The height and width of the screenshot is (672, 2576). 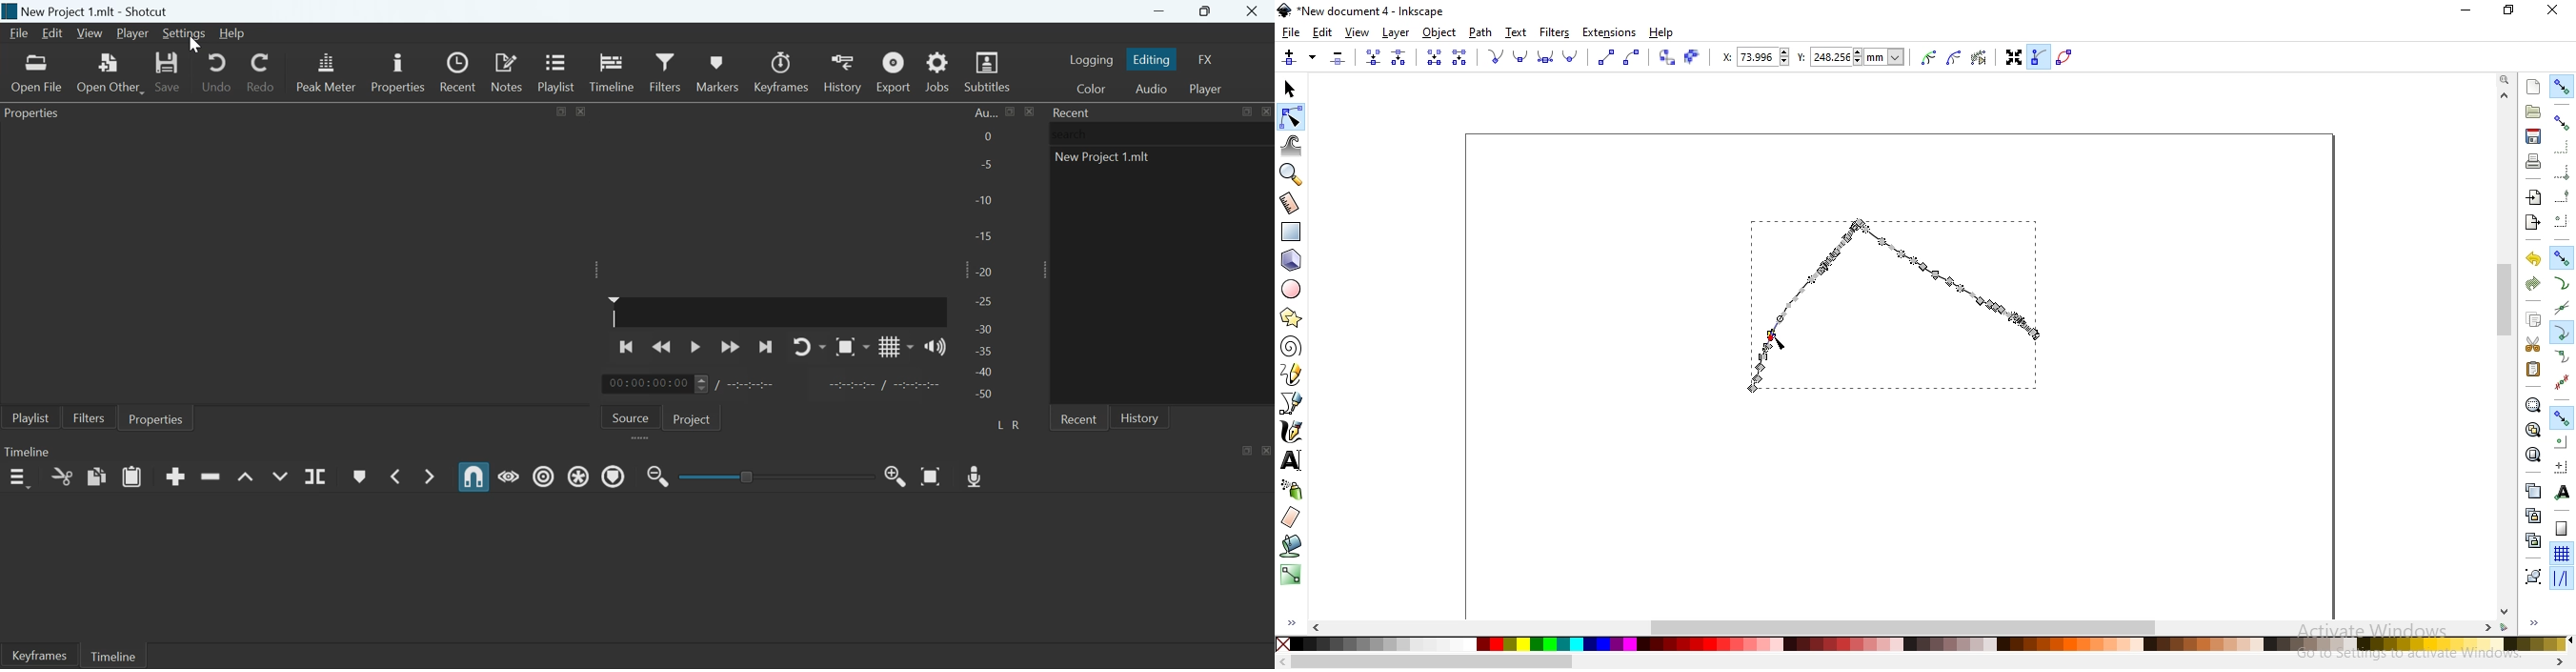 I want to click on Export, so click(x=892, y=71).